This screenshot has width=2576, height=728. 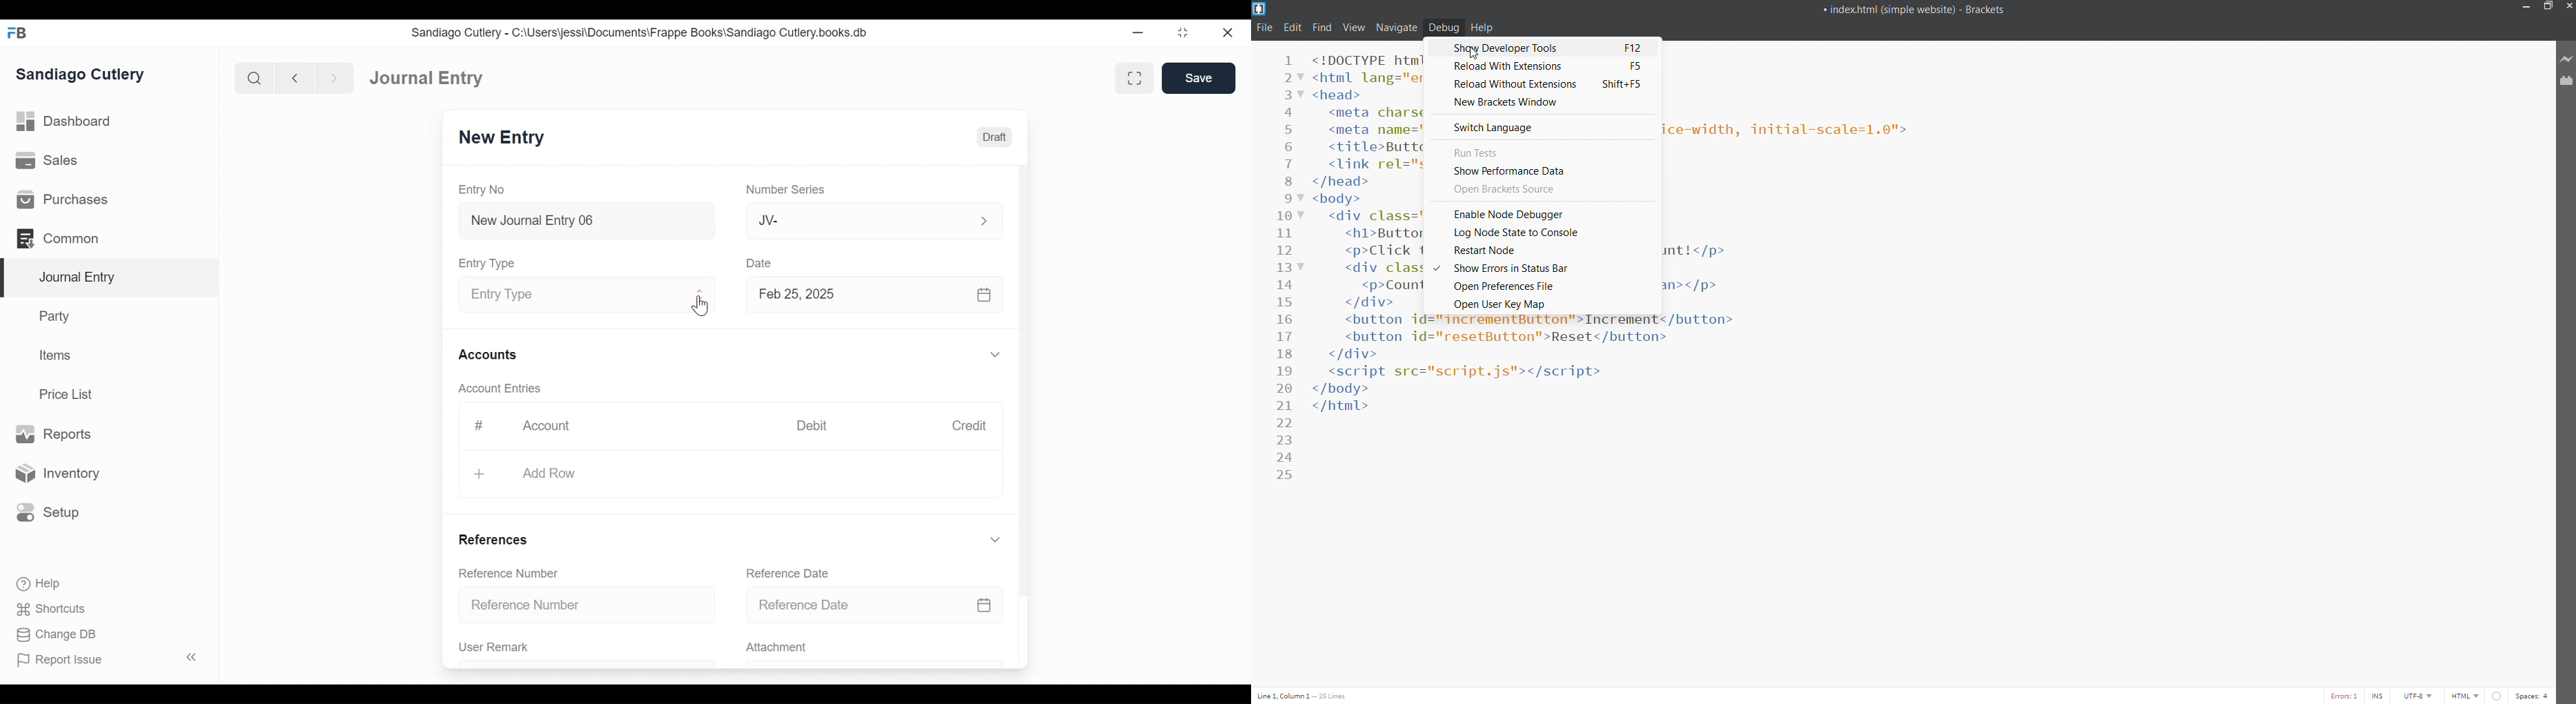 What do you see at coordinates (1874, 8) in the screenshot?
I see `title bar` at bounding box center [1874, 8].